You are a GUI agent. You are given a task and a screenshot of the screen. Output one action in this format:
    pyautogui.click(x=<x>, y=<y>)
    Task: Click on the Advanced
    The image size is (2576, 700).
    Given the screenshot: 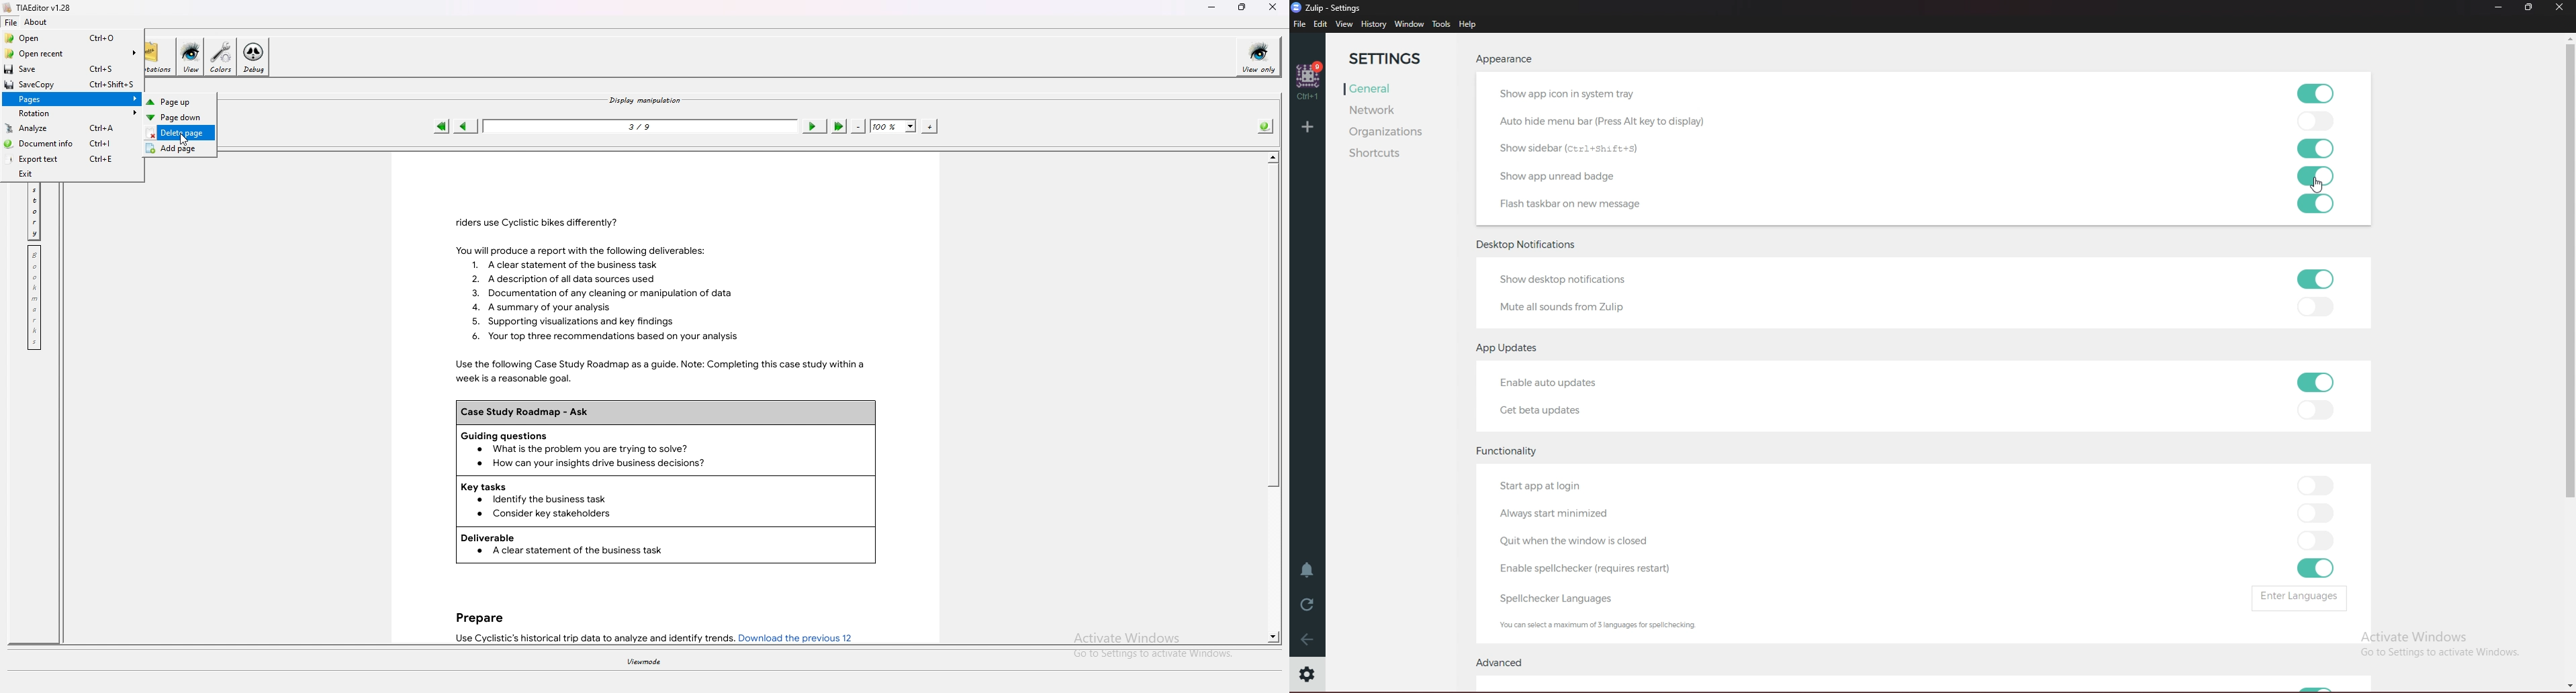 What is the action you would take?
    pyautogui.click(x=1508, y=662)
    